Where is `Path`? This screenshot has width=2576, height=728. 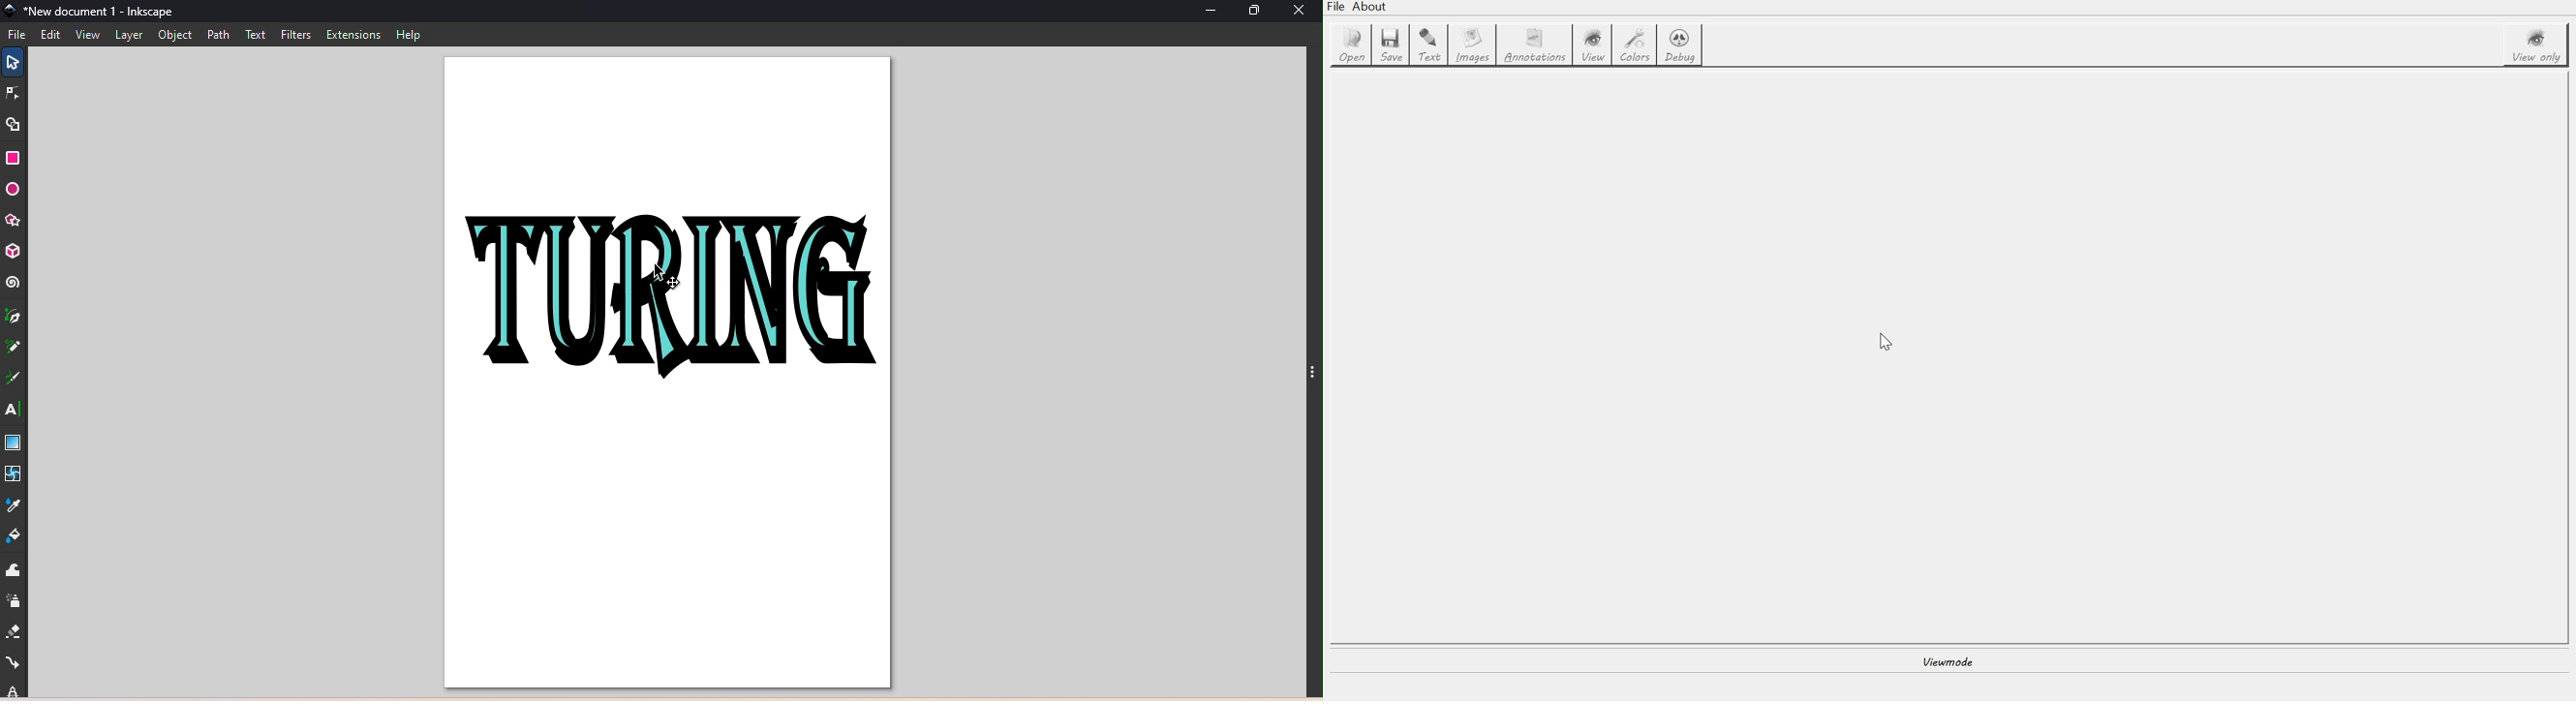 Path is located at coordinates (217, 35).